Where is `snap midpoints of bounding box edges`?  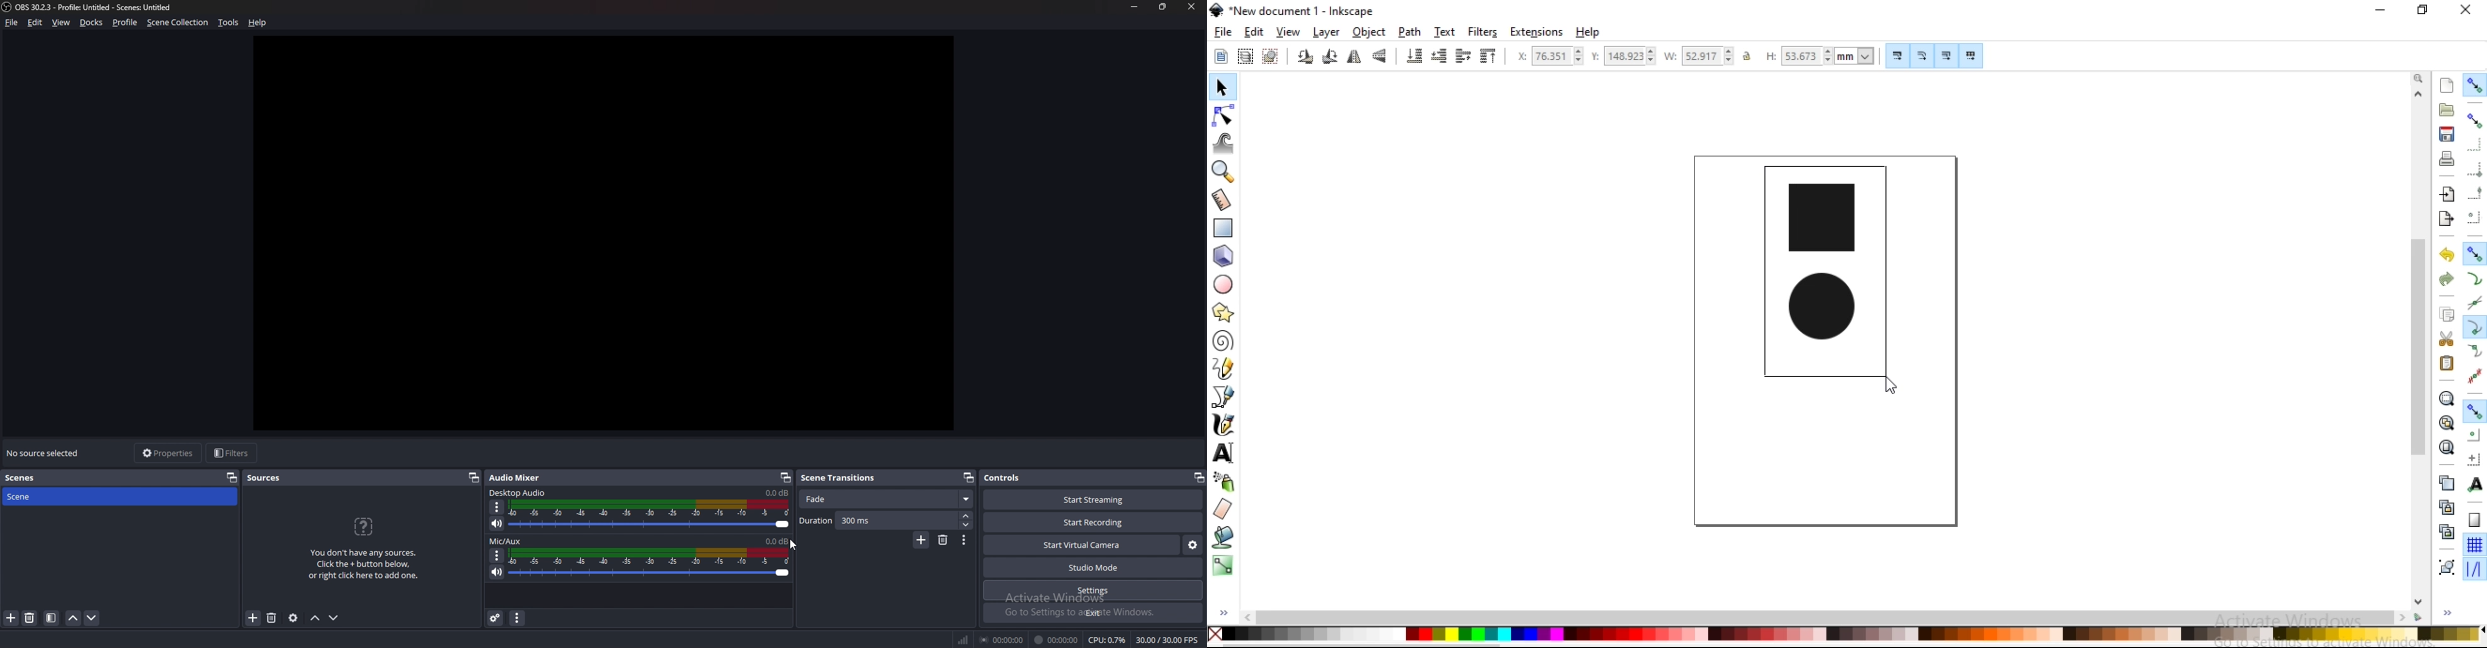 snap midpoints of bounding box edges is located at coordinates (2475, 194).